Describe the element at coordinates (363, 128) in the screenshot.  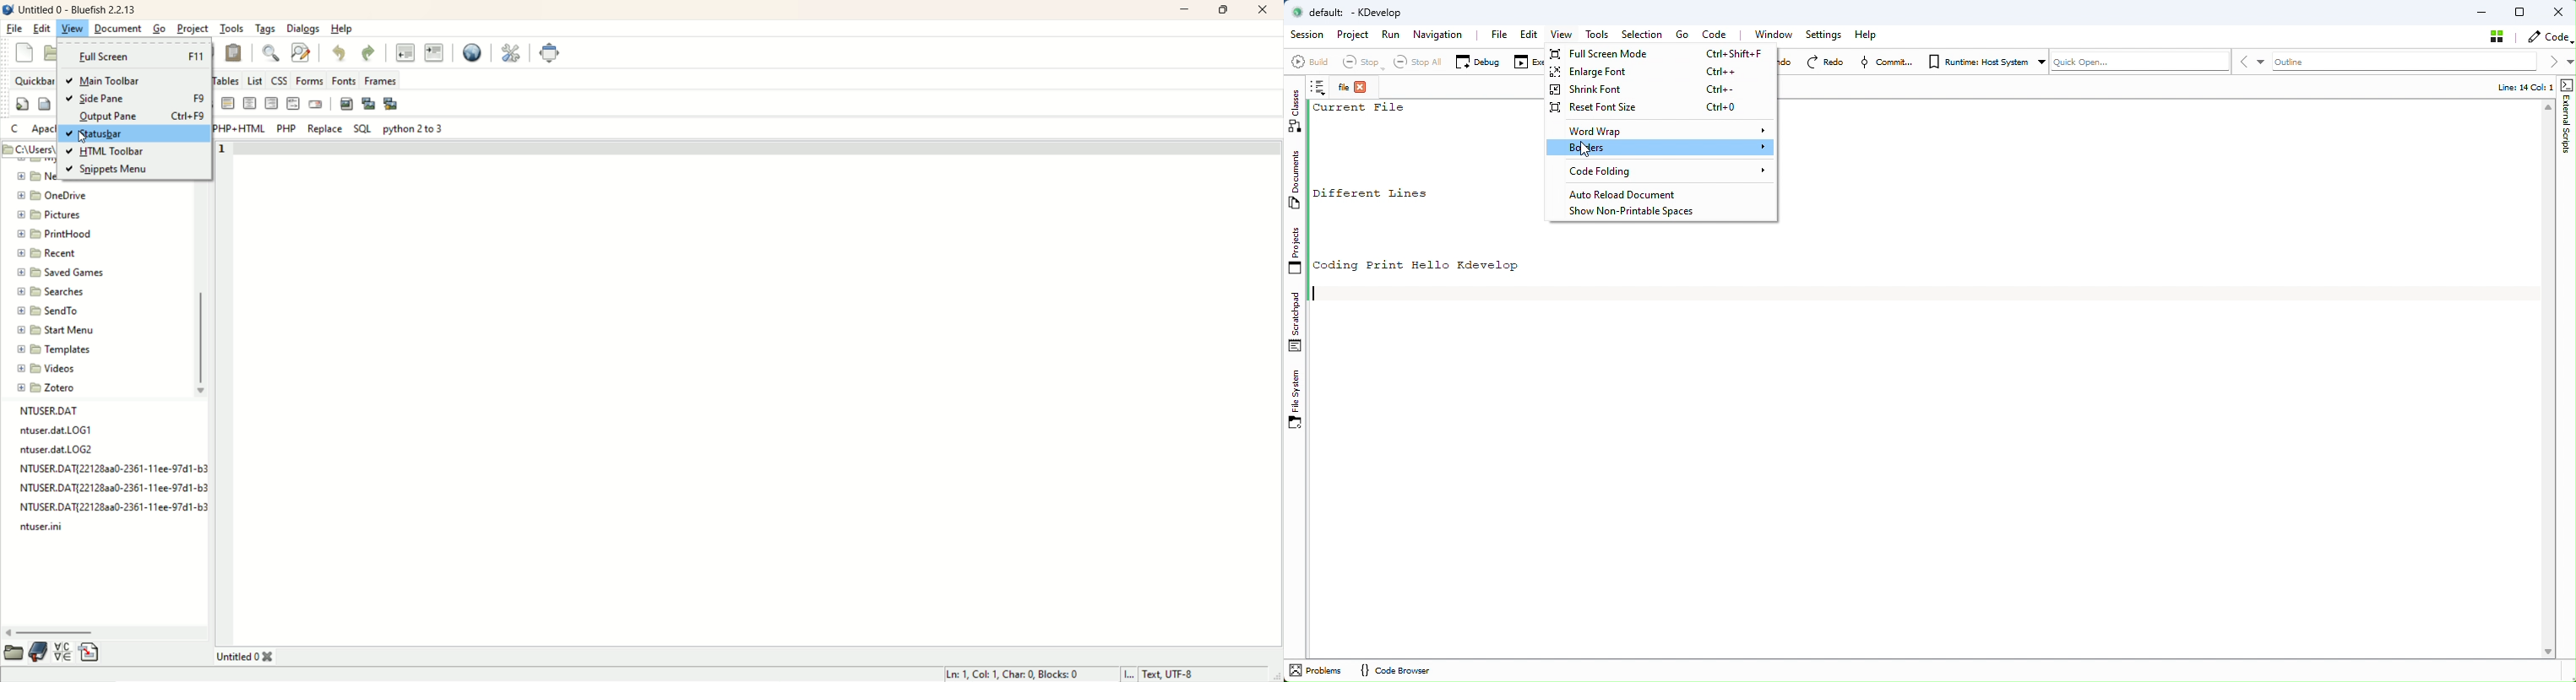
I see `SQL` at that location.